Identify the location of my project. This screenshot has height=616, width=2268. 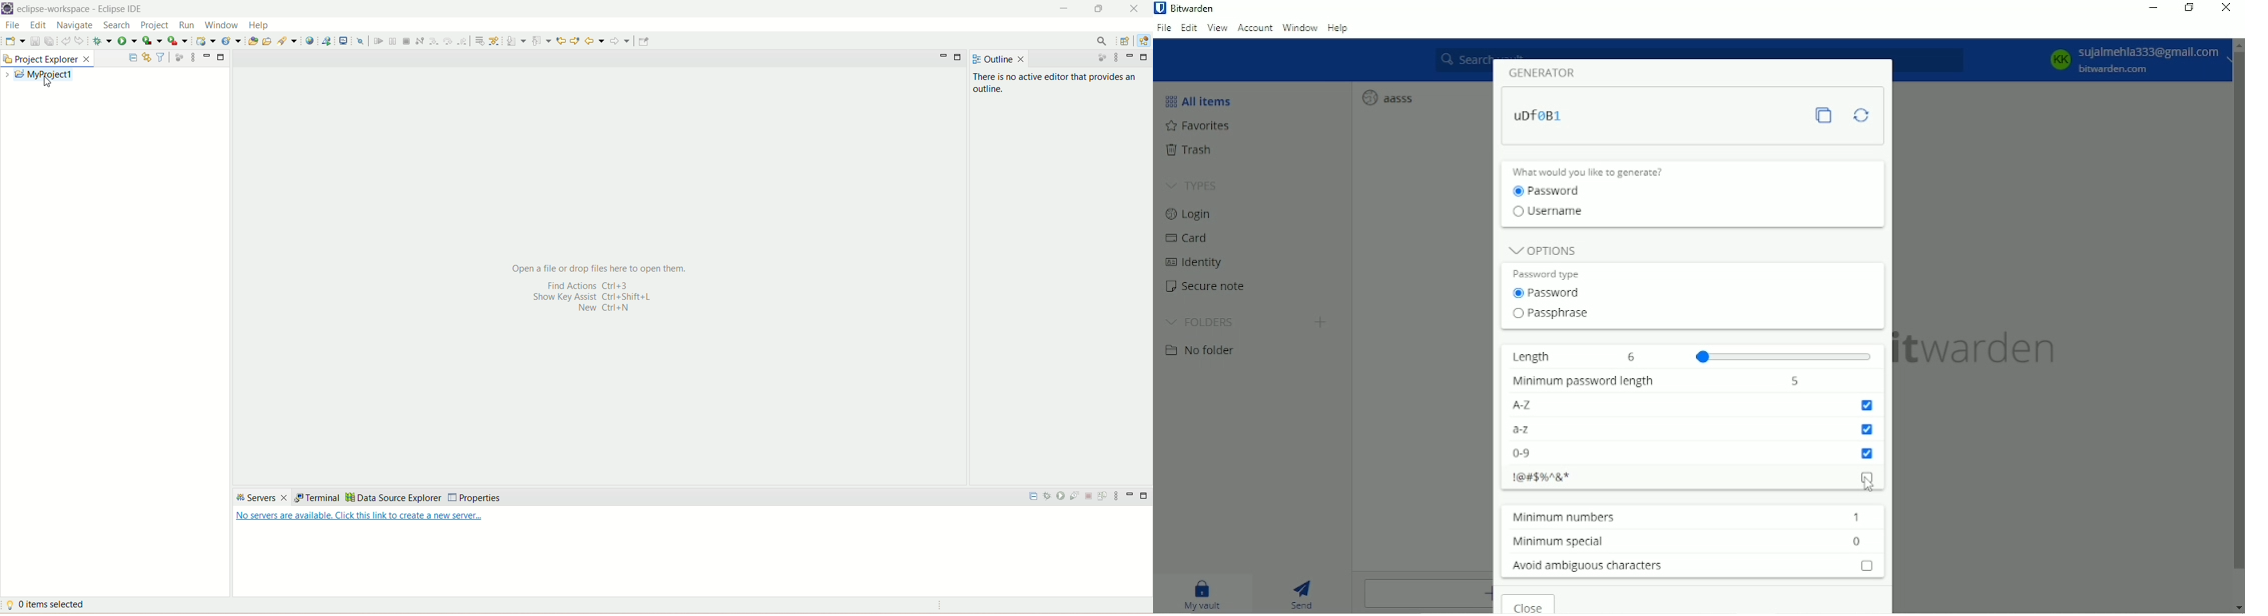
(43, 73).